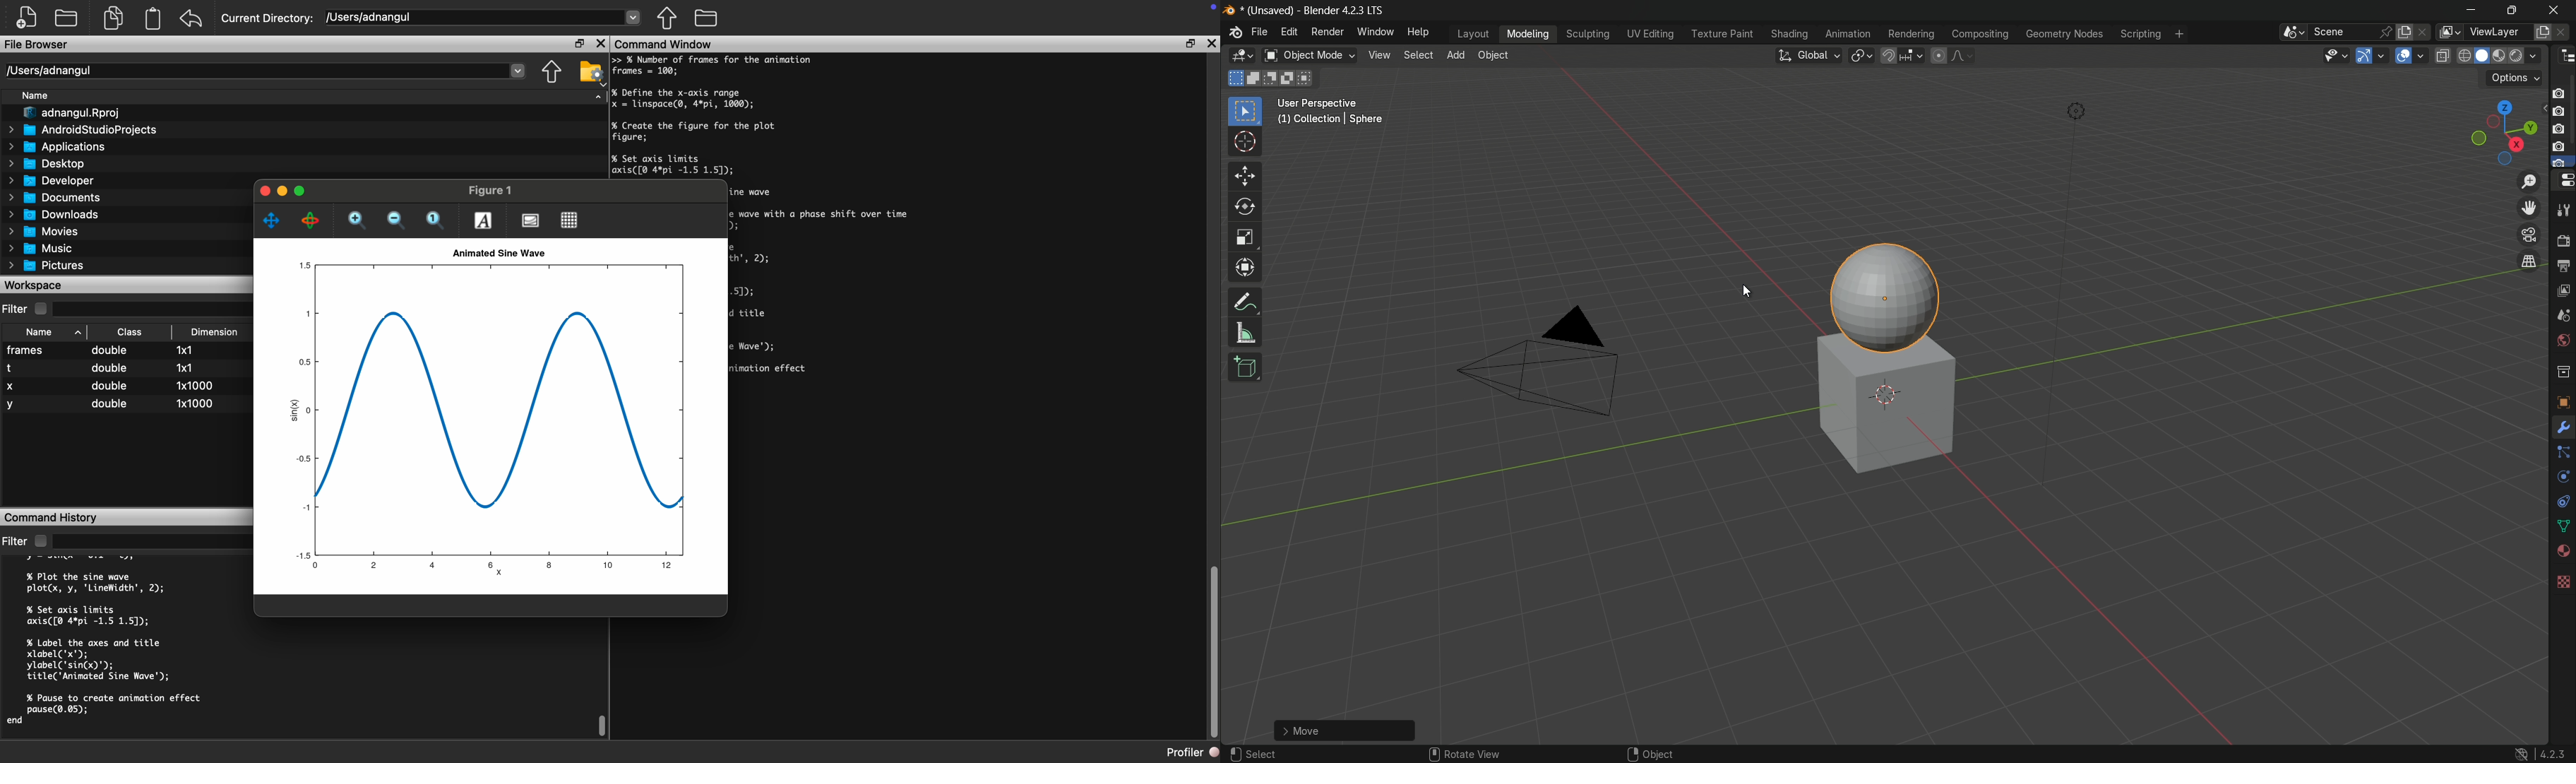 Image resolution: width=2576 pixels, height=784 pixels. I want to click on add workplace, so click(2178, 33).